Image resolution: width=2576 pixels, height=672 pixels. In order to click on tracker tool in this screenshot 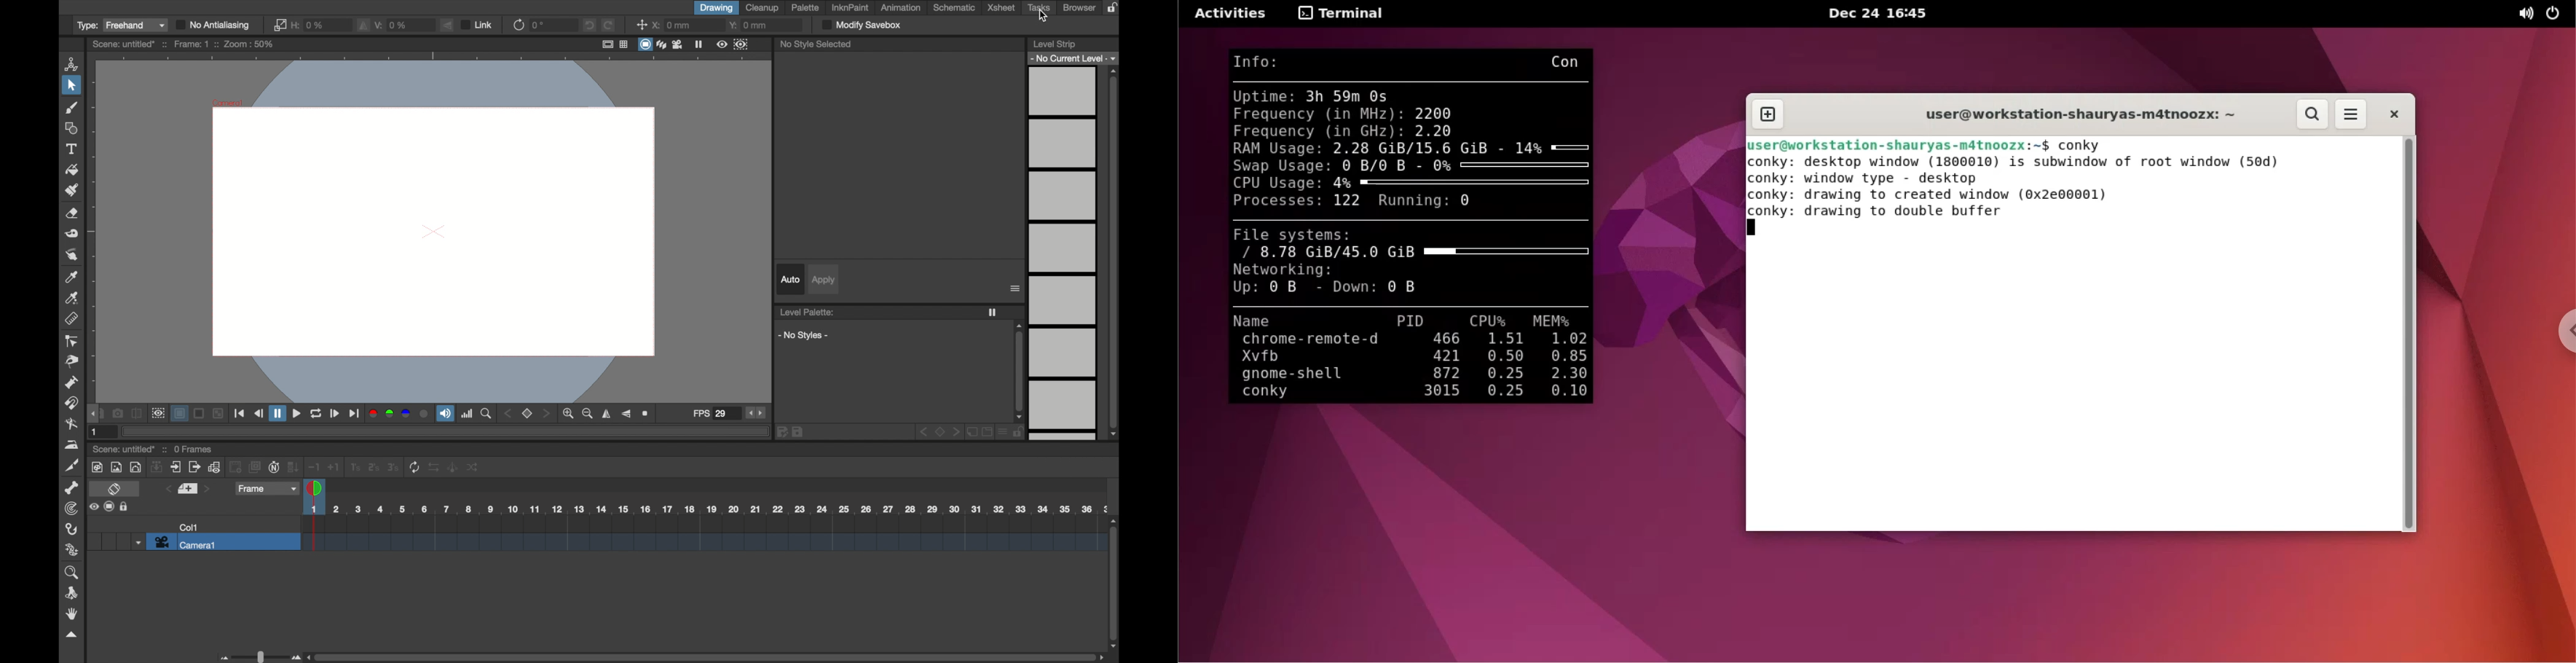, I will do `click(72, 509)`.